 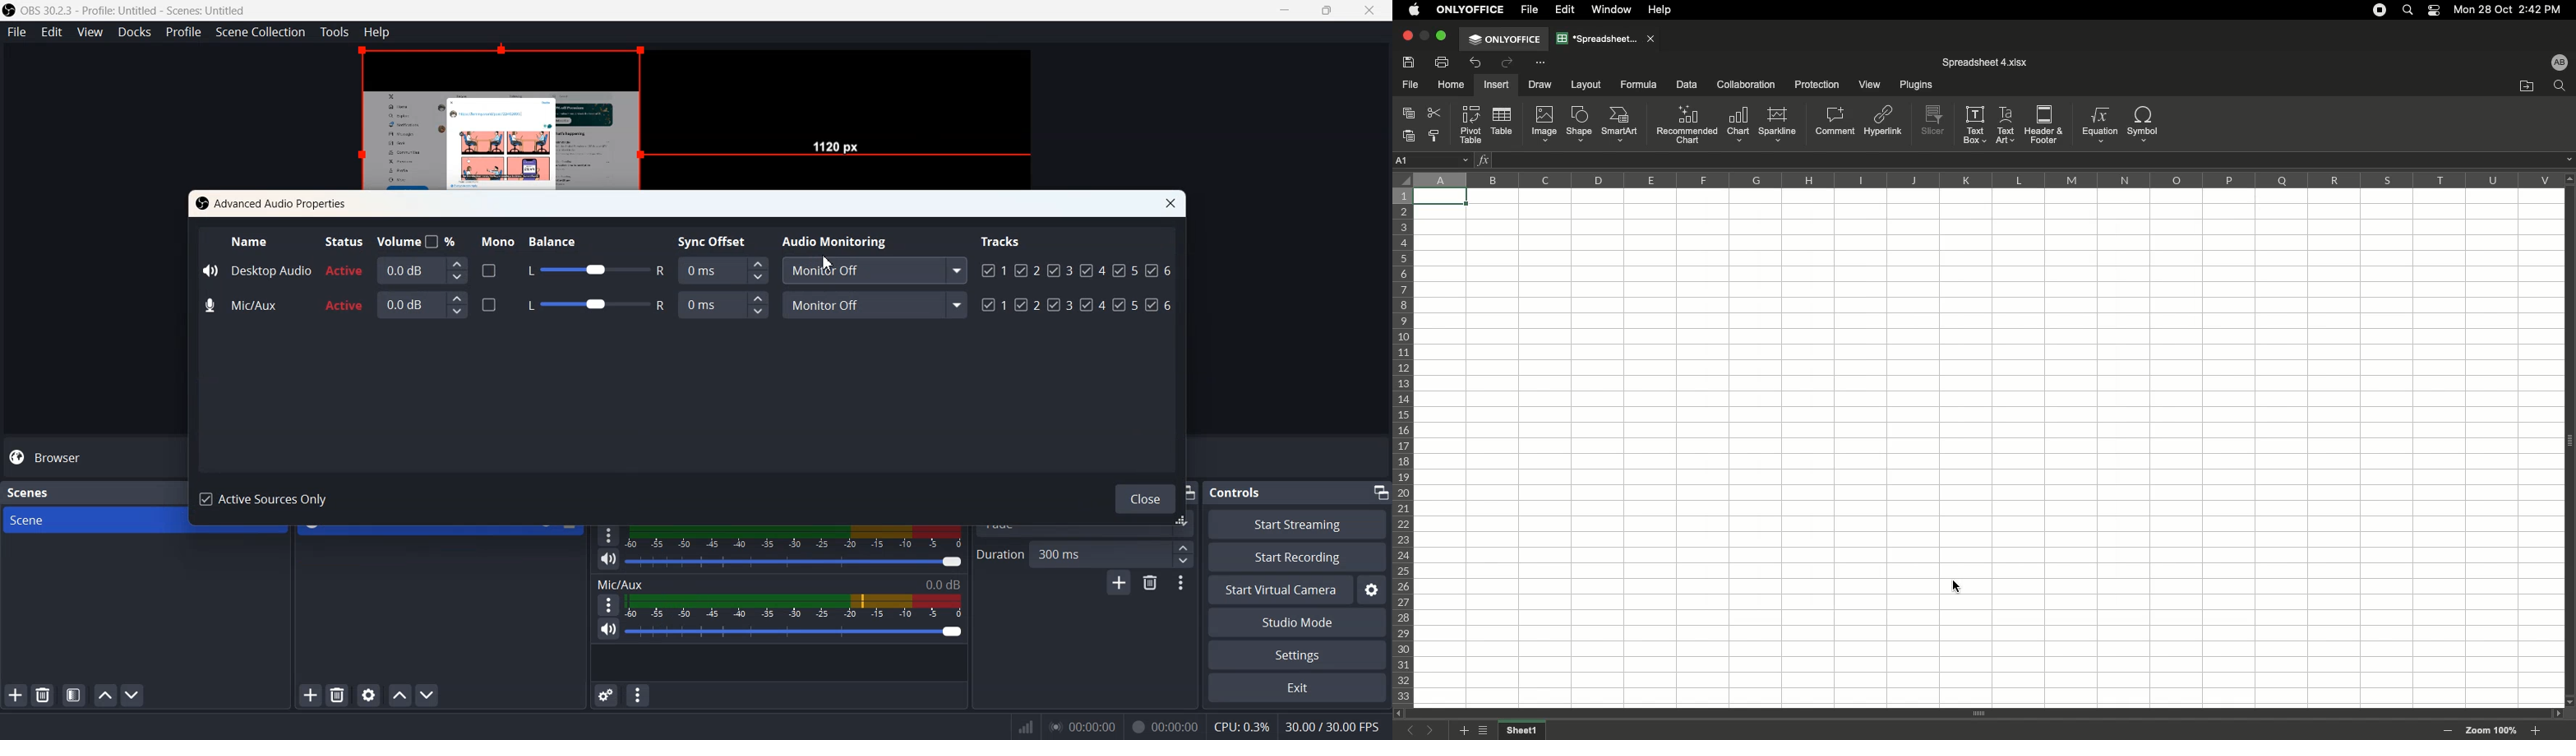 What do you see at coordinates (377, 31) in the screenshot?
I see `Help` at bounding box center [377, 31].